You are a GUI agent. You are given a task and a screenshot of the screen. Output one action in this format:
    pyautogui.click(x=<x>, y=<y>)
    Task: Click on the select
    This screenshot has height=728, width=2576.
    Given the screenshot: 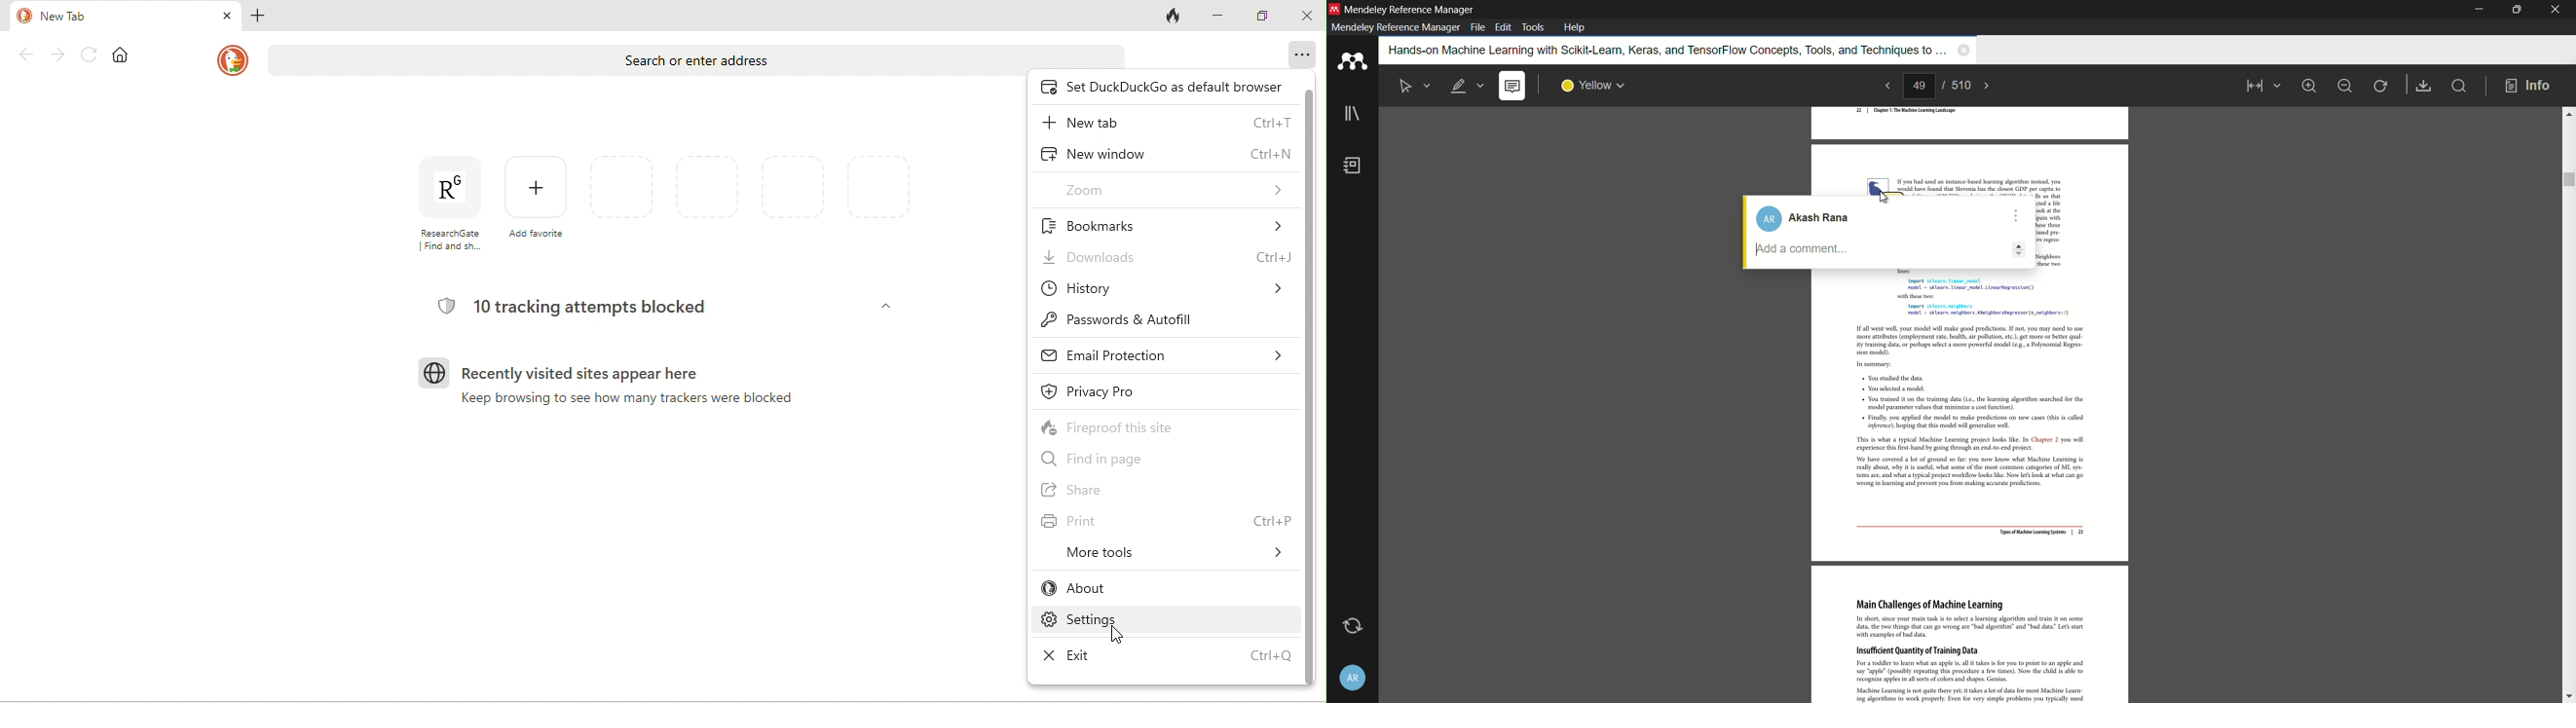 What is the action you would take?
    pyautogui.click(x=1415, y=85)
    